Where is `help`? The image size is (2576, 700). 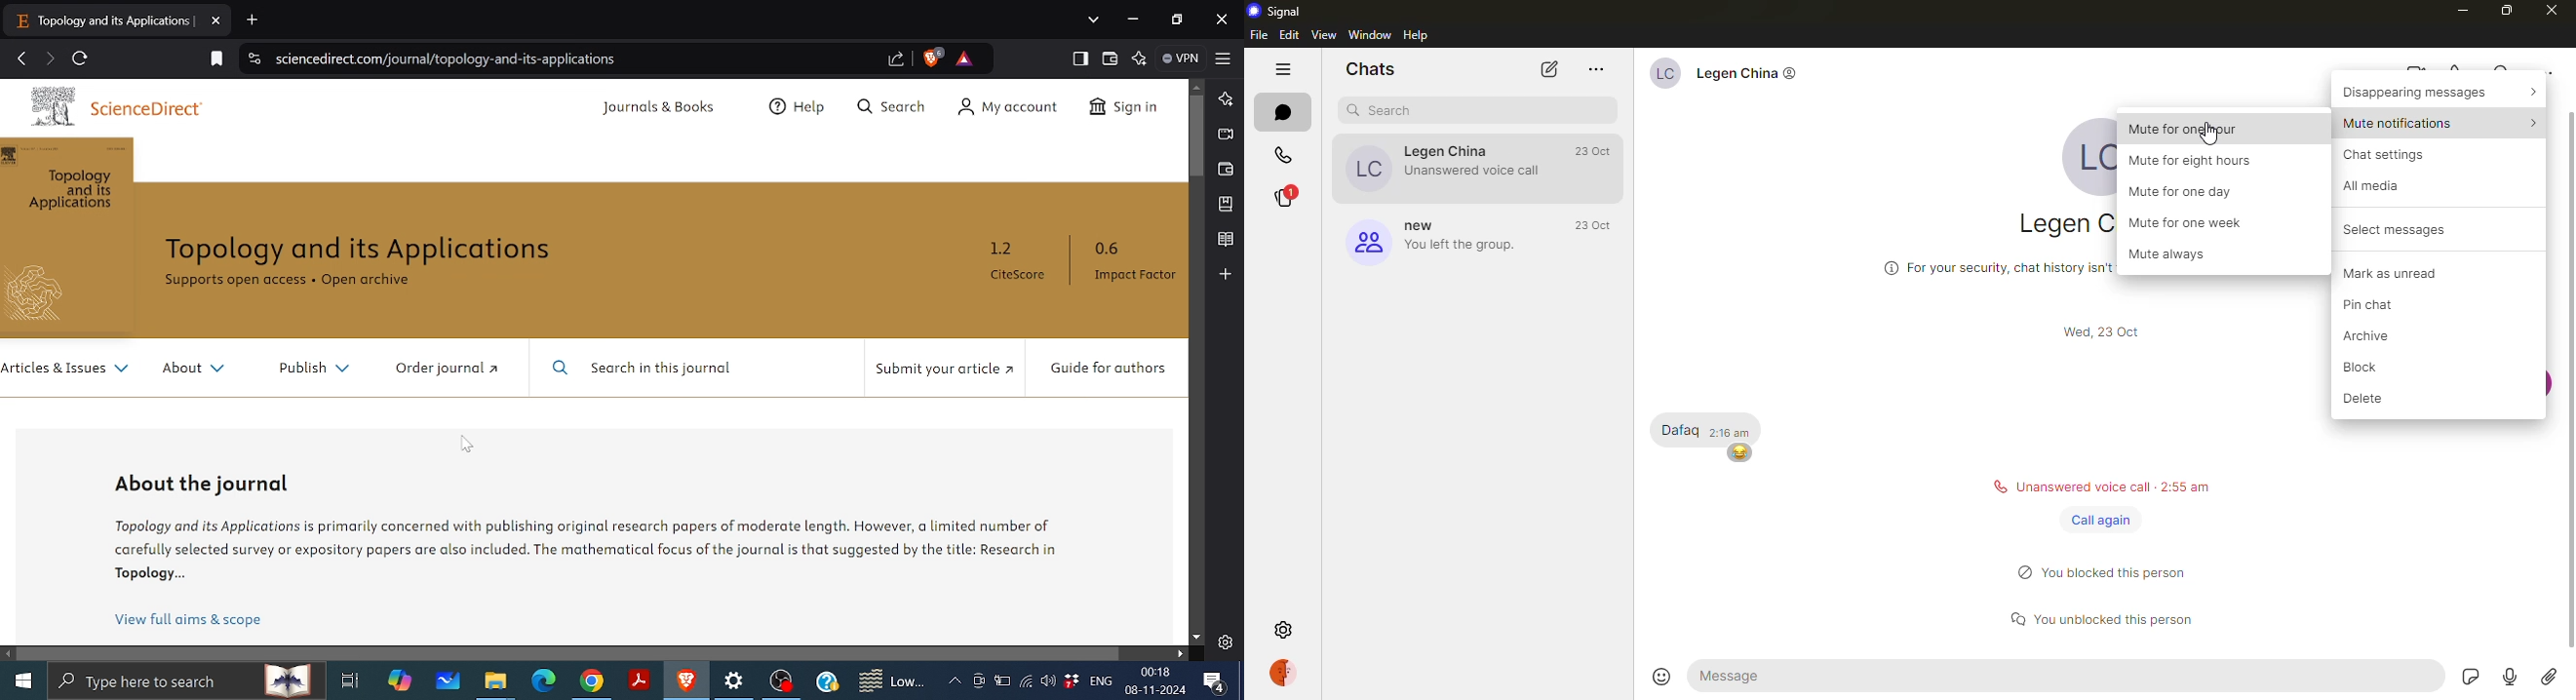
help is located at coordinates (1416, 33).